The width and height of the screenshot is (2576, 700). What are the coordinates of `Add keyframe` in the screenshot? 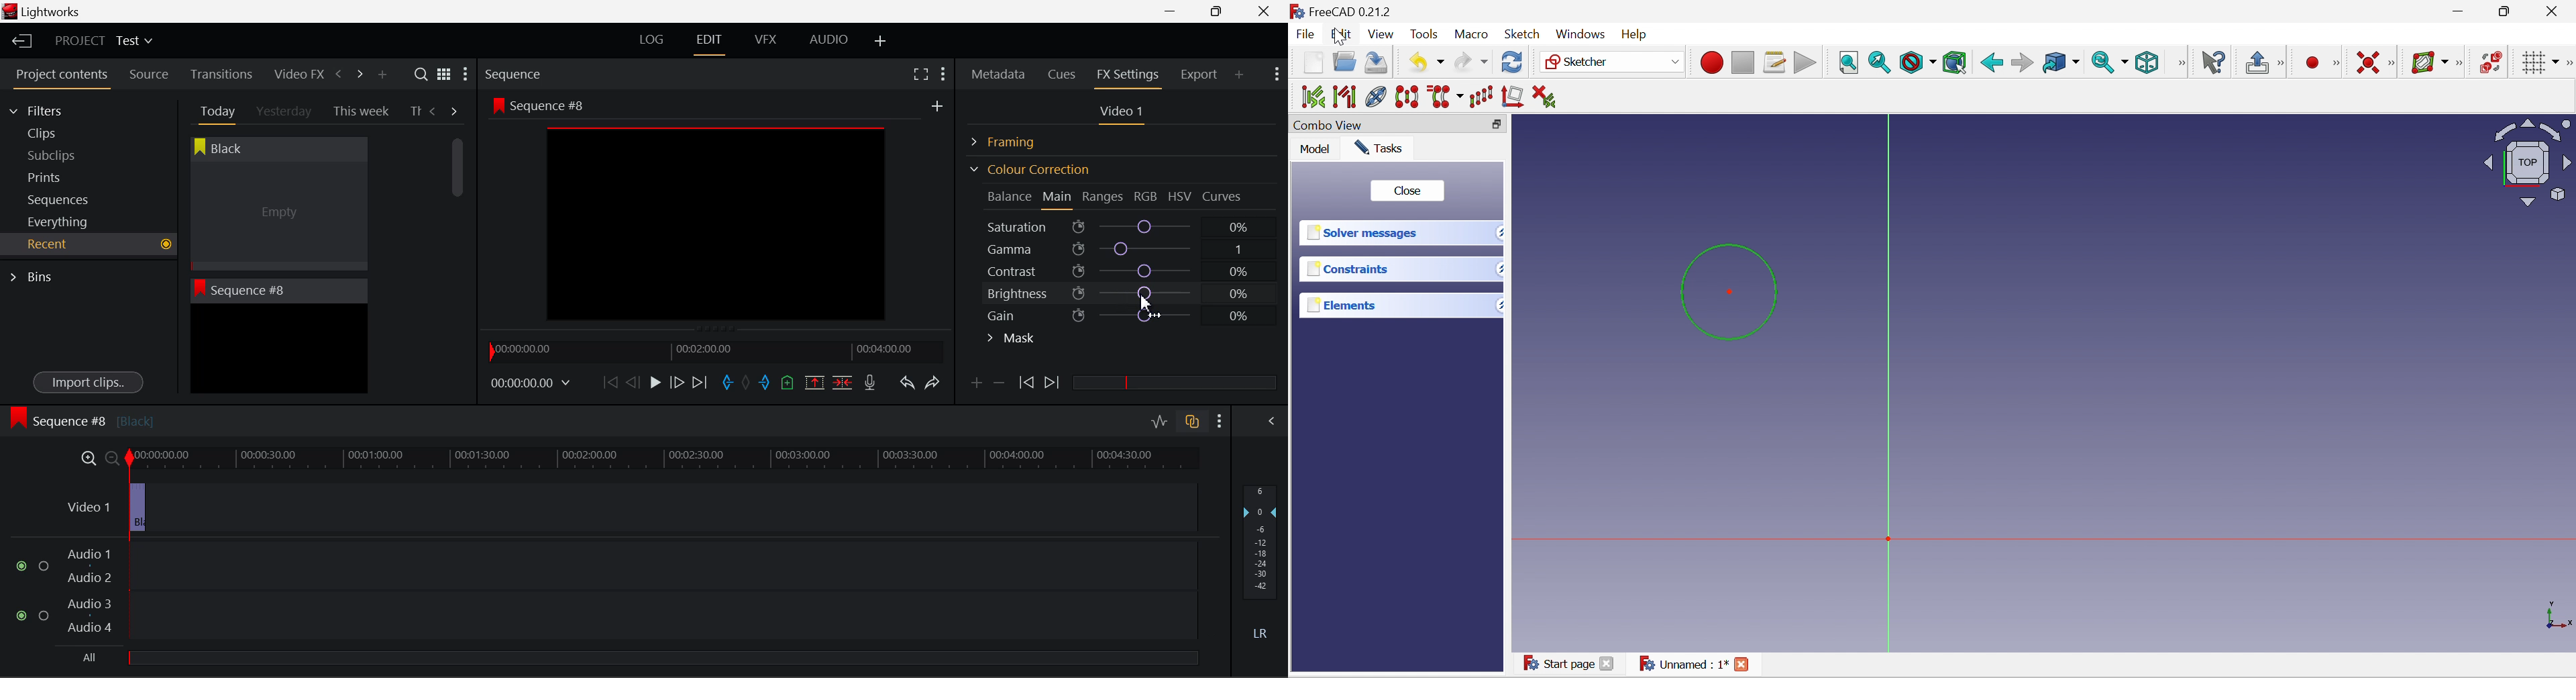 It's located at (974, 385).